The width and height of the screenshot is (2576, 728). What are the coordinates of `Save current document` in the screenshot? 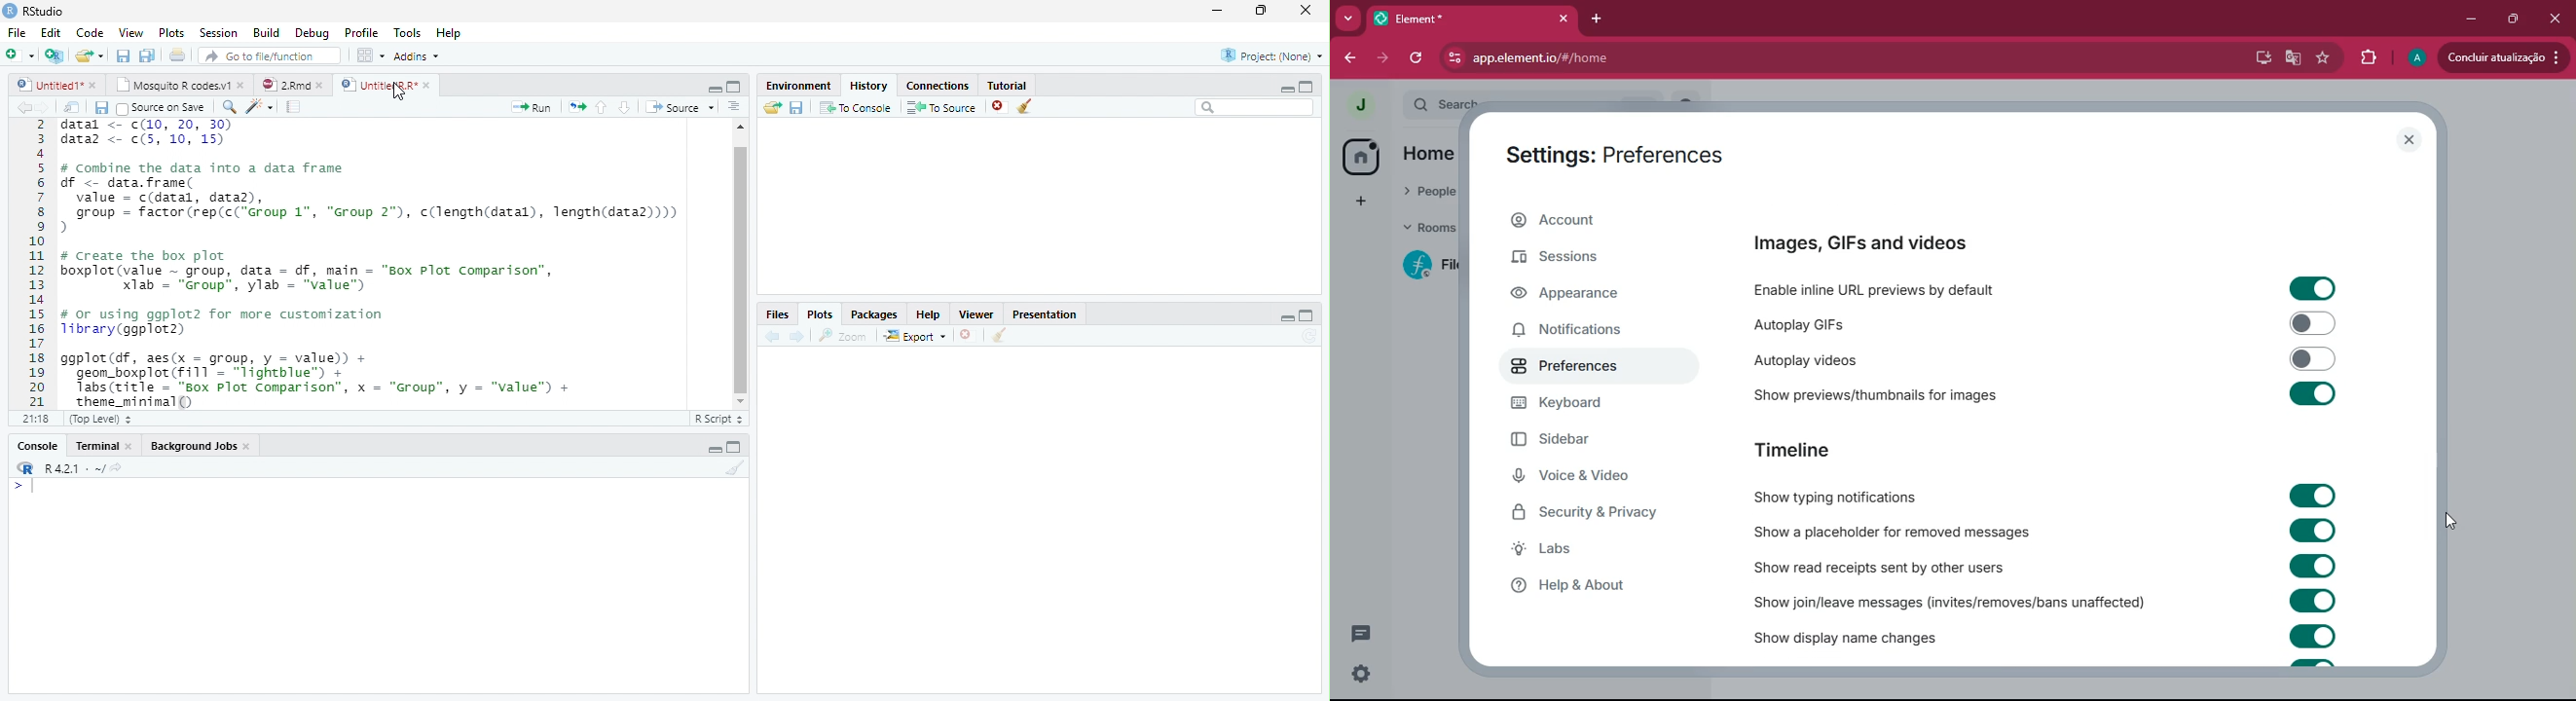 It's located at (100, 107).